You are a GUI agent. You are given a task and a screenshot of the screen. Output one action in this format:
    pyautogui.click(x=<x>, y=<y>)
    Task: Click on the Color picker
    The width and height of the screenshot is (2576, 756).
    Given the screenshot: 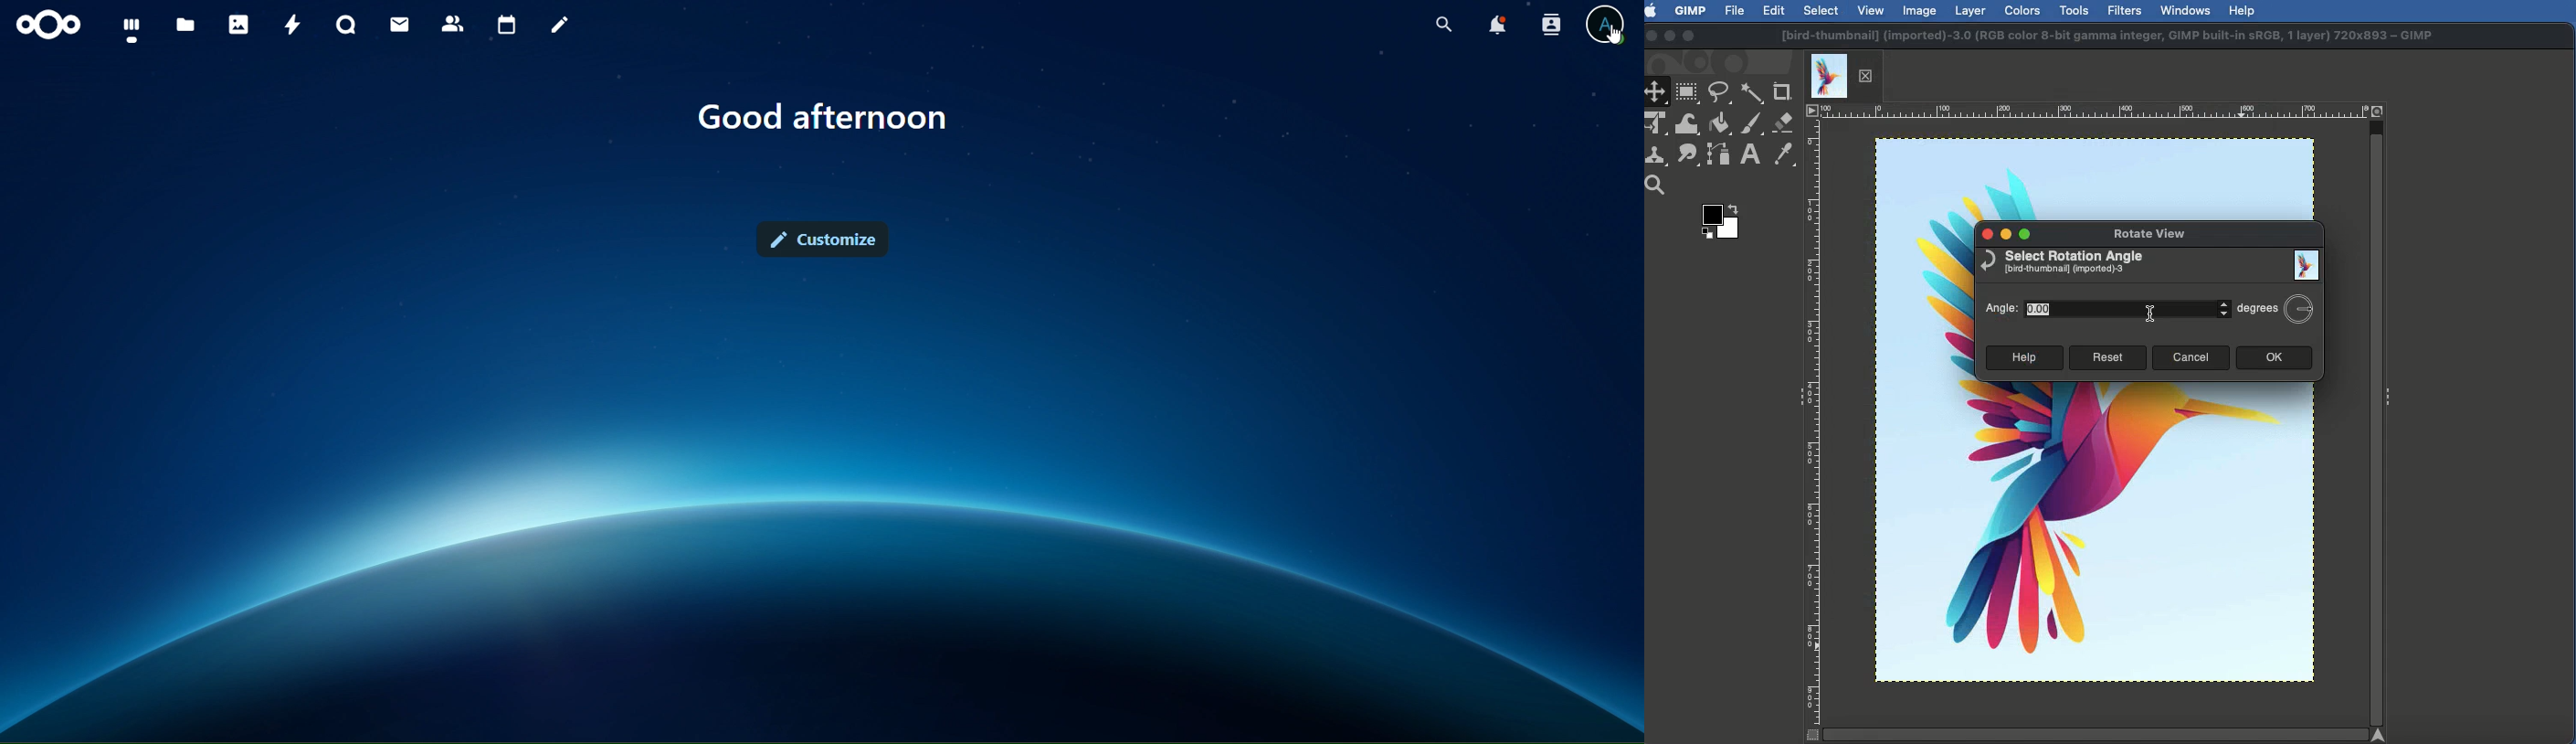 What is the action you would take?
    pyautogui.click(x=1782, y=155)
    